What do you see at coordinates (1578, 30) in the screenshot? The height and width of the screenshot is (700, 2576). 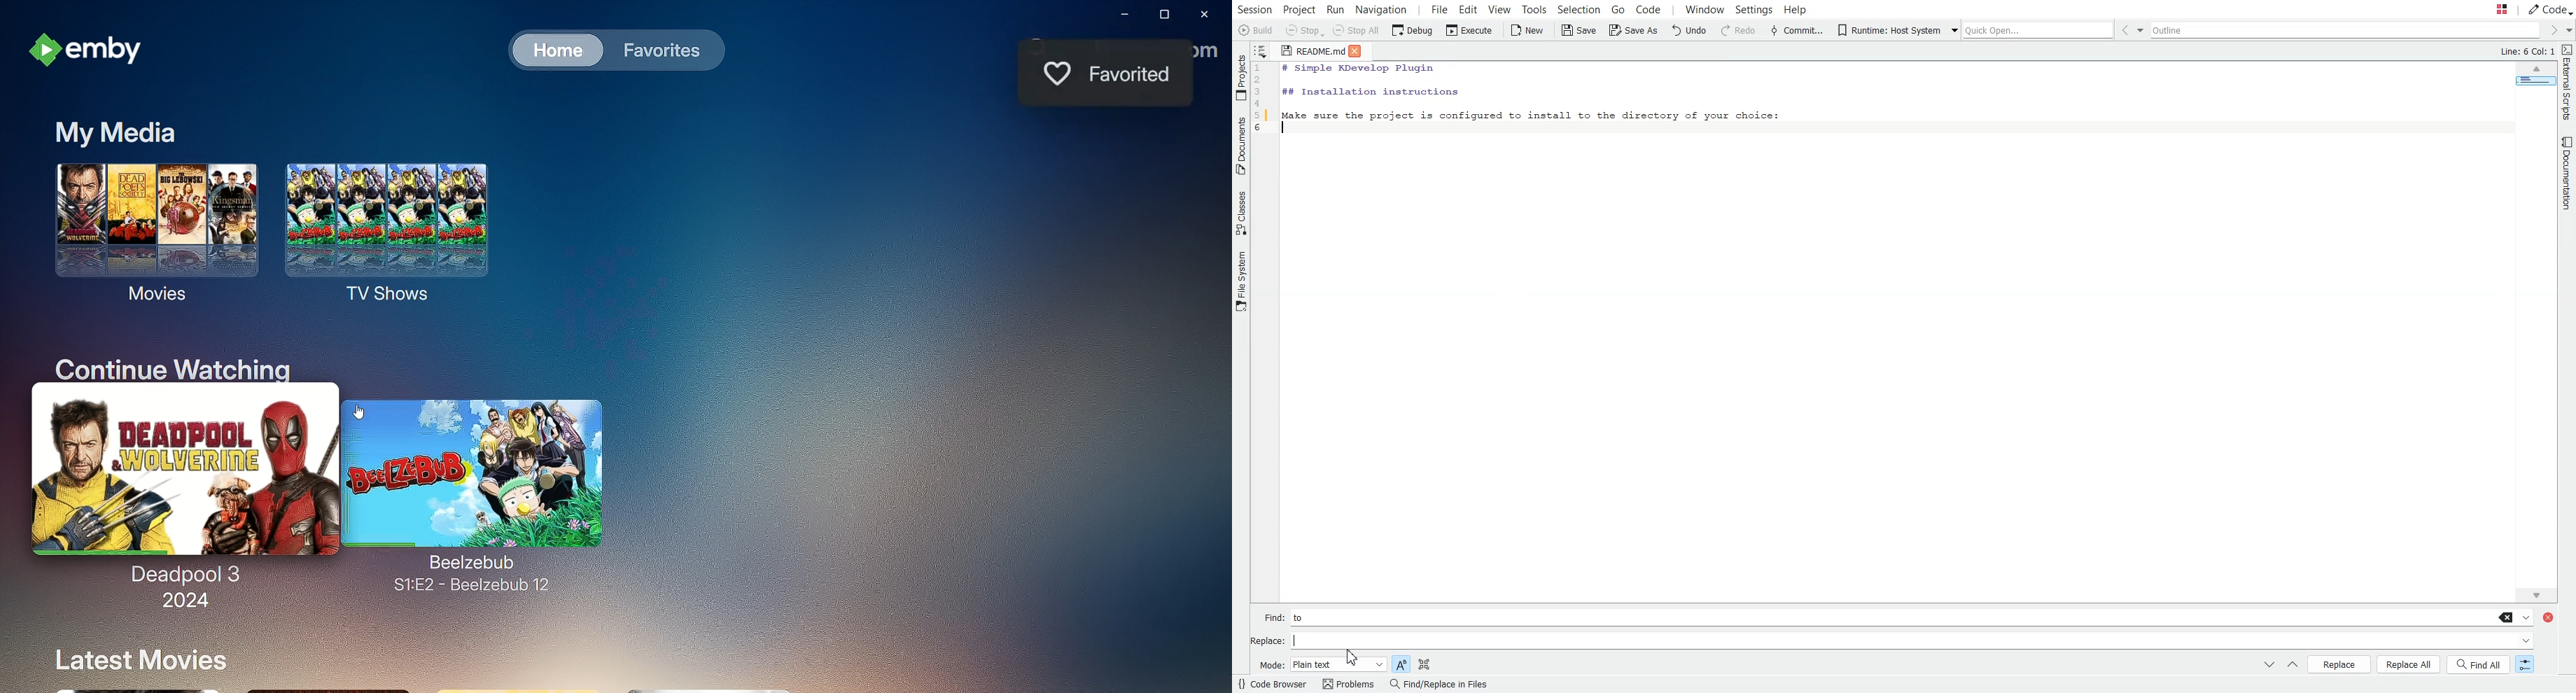 I see `Save` at bounding box center [1578, 30].